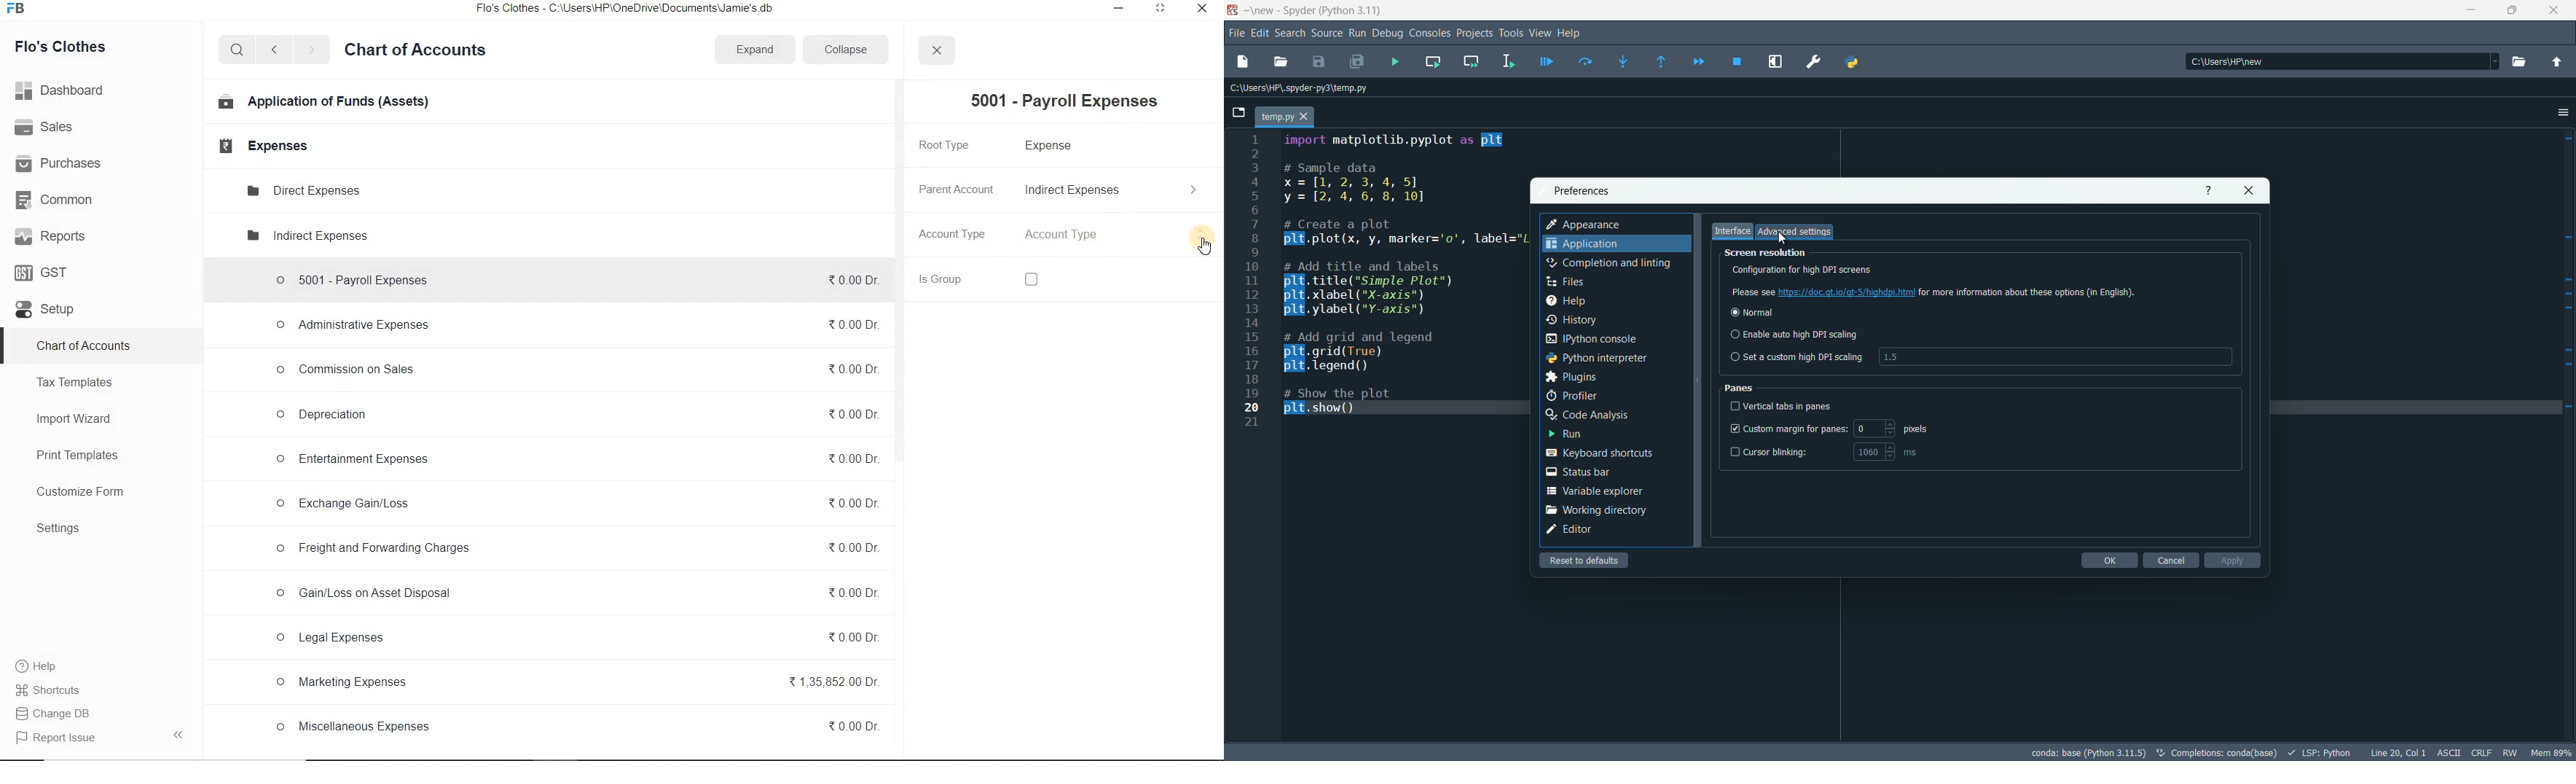 This screenshot has height=784, width=2576. Describe the element at coordinates (1512, 34) in the screenshot. I see `tools` at that location.